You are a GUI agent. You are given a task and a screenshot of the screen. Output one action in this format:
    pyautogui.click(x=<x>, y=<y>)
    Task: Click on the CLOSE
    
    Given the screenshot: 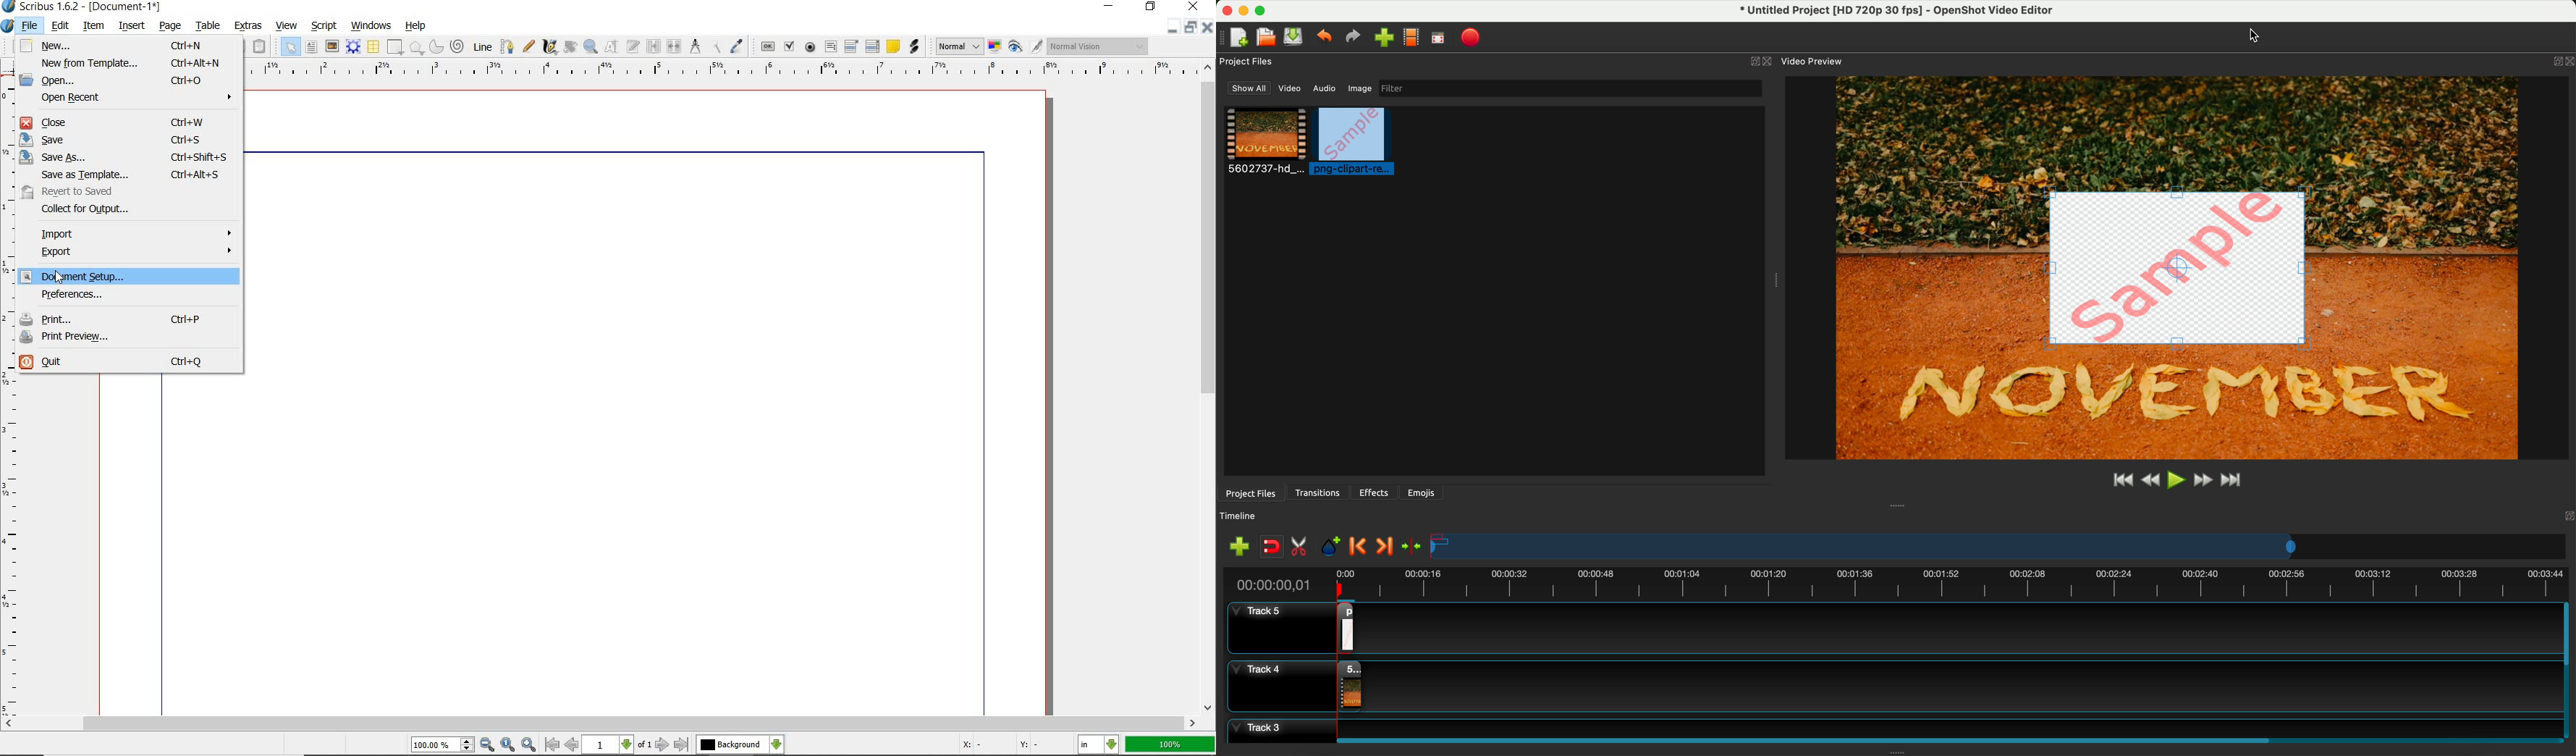 What is the action you would take?
    pyautogui.click(x=131, y=123)
    